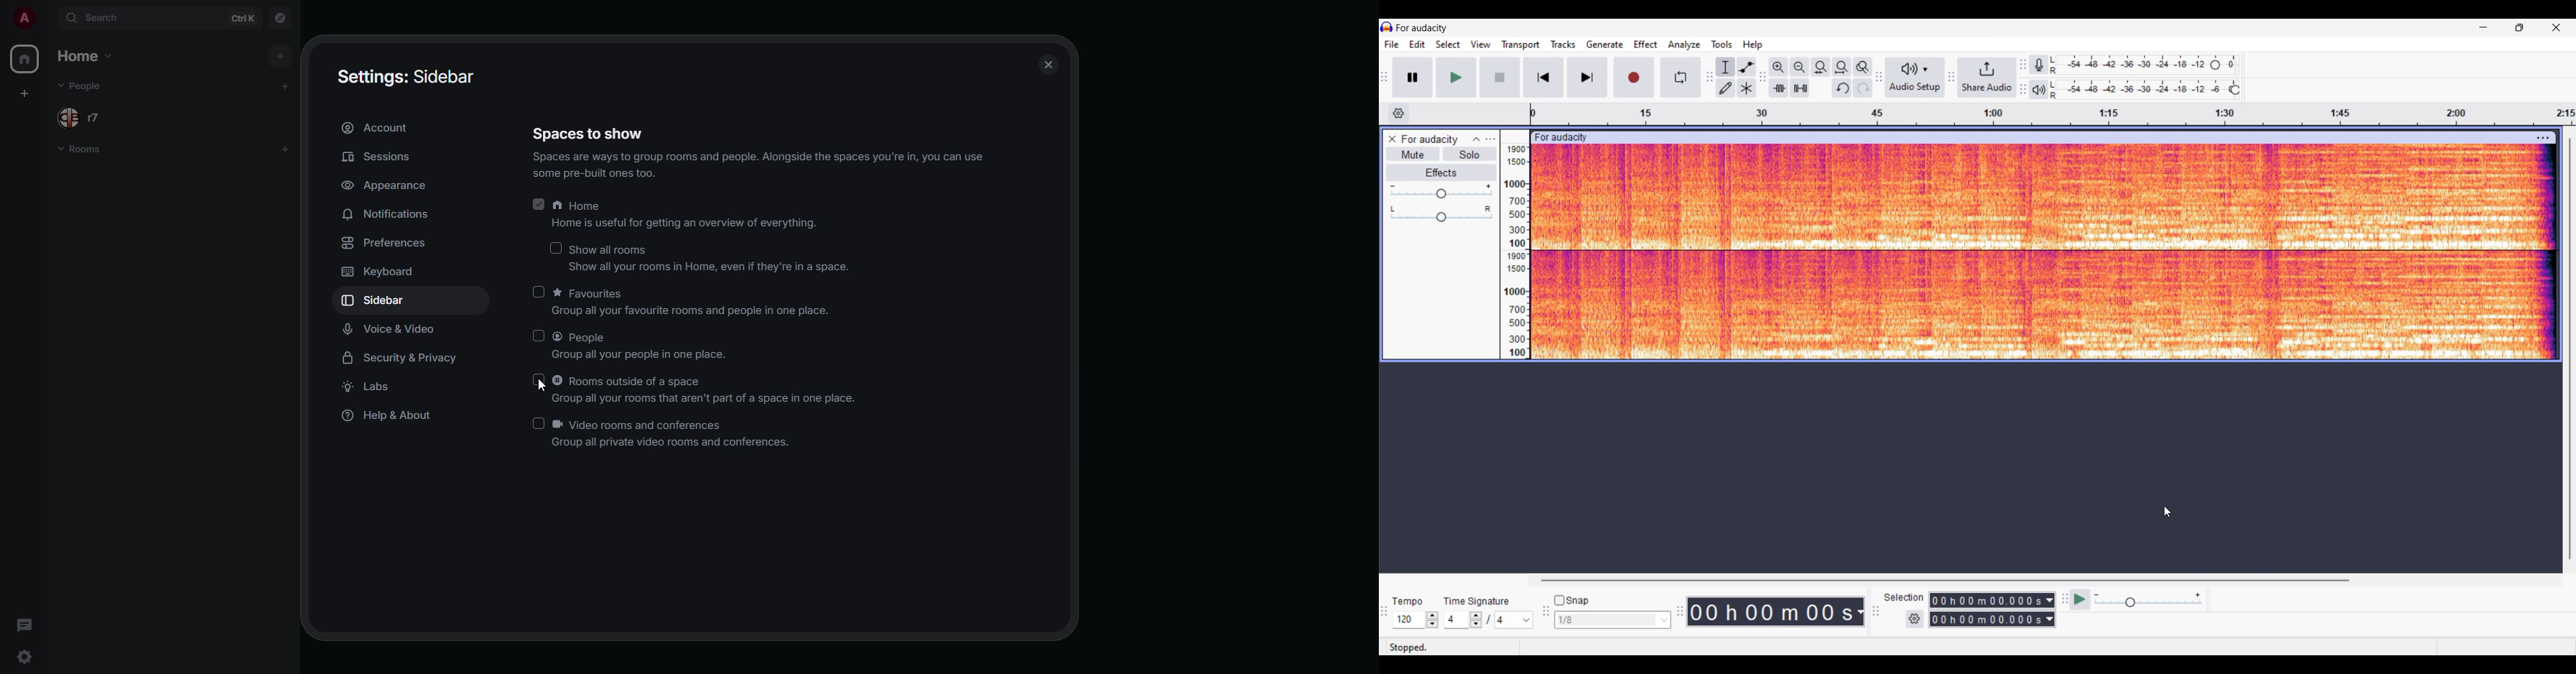  I want to click on Play/Play once, so click(1456, 77).